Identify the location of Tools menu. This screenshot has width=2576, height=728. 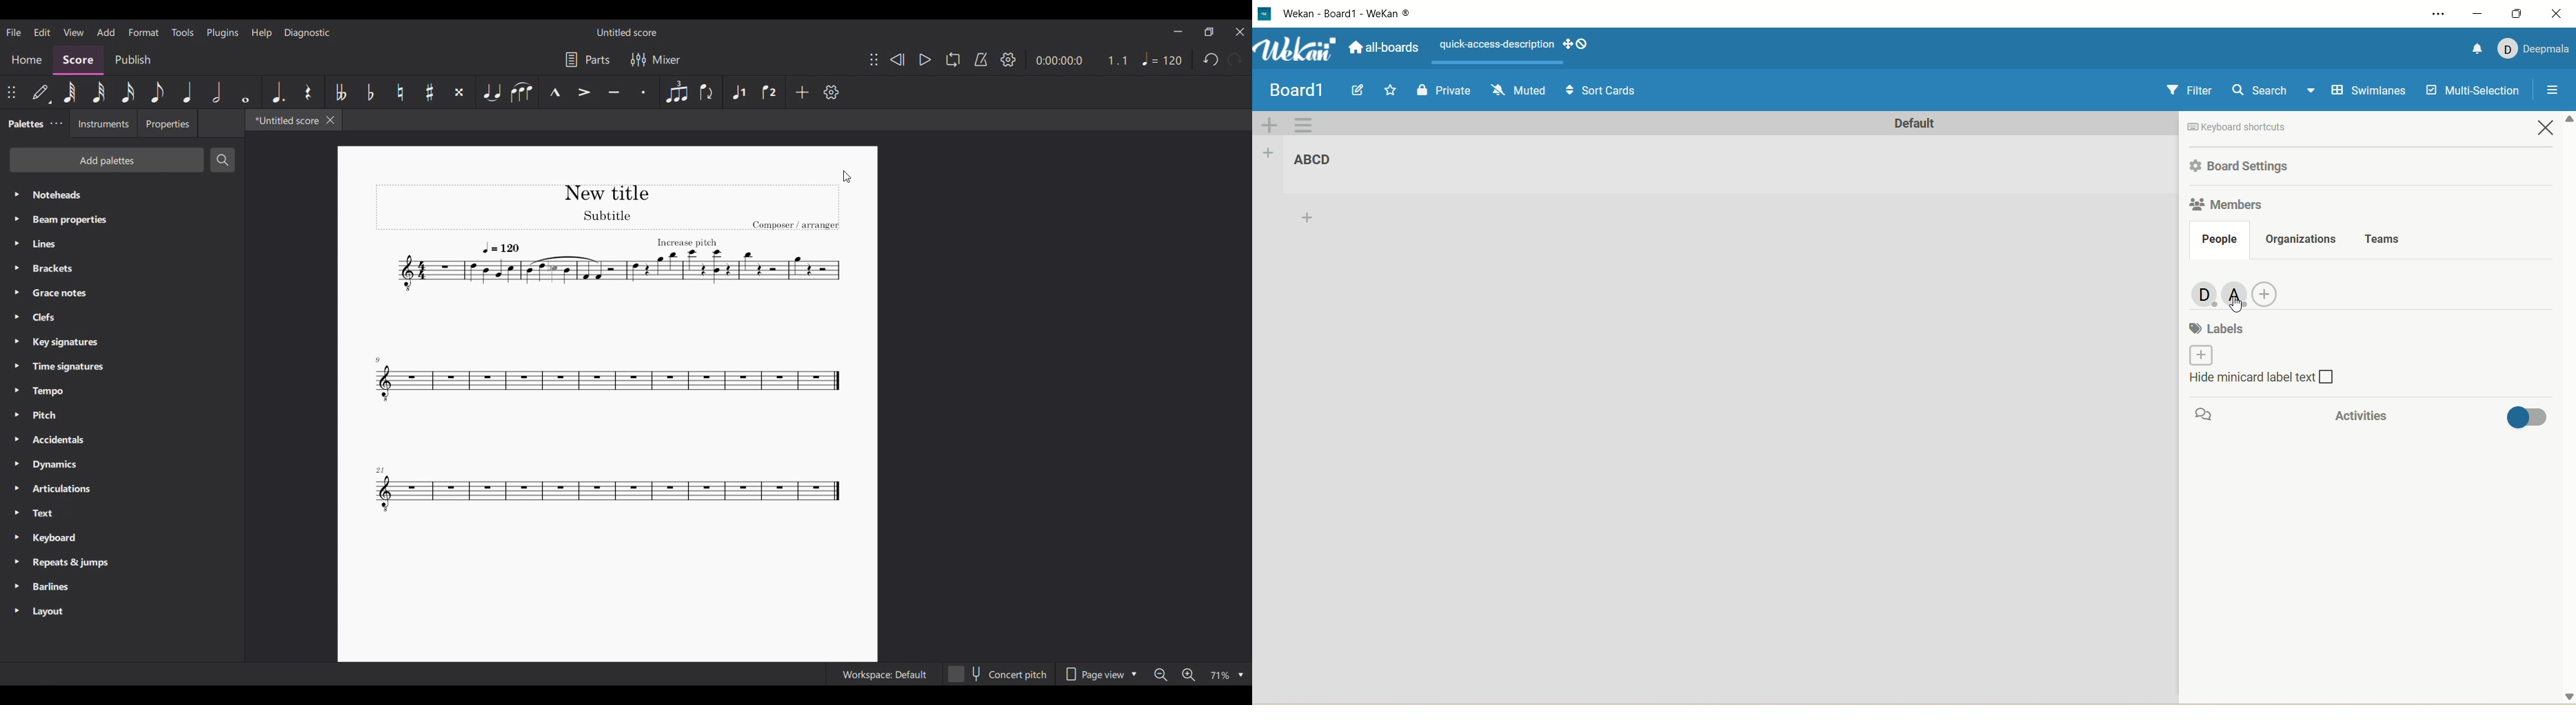
(183, 32).